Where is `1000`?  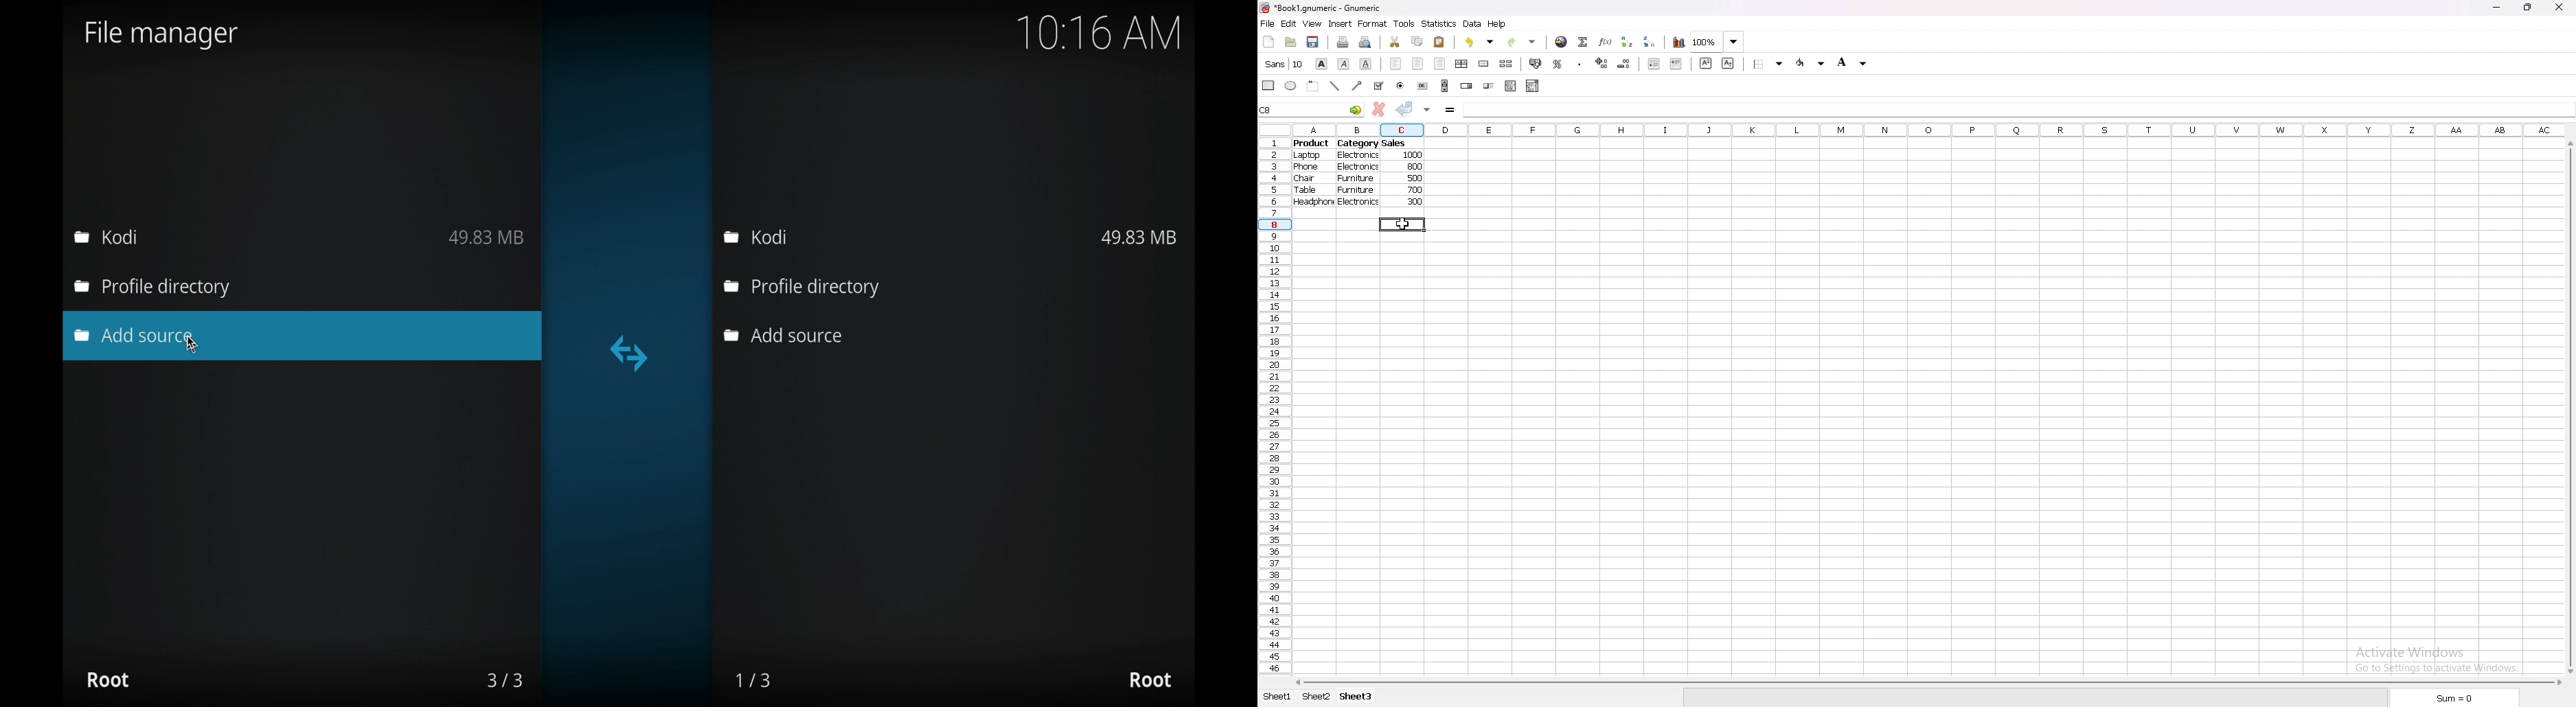 1000 is located at coordinates (1414, 156).